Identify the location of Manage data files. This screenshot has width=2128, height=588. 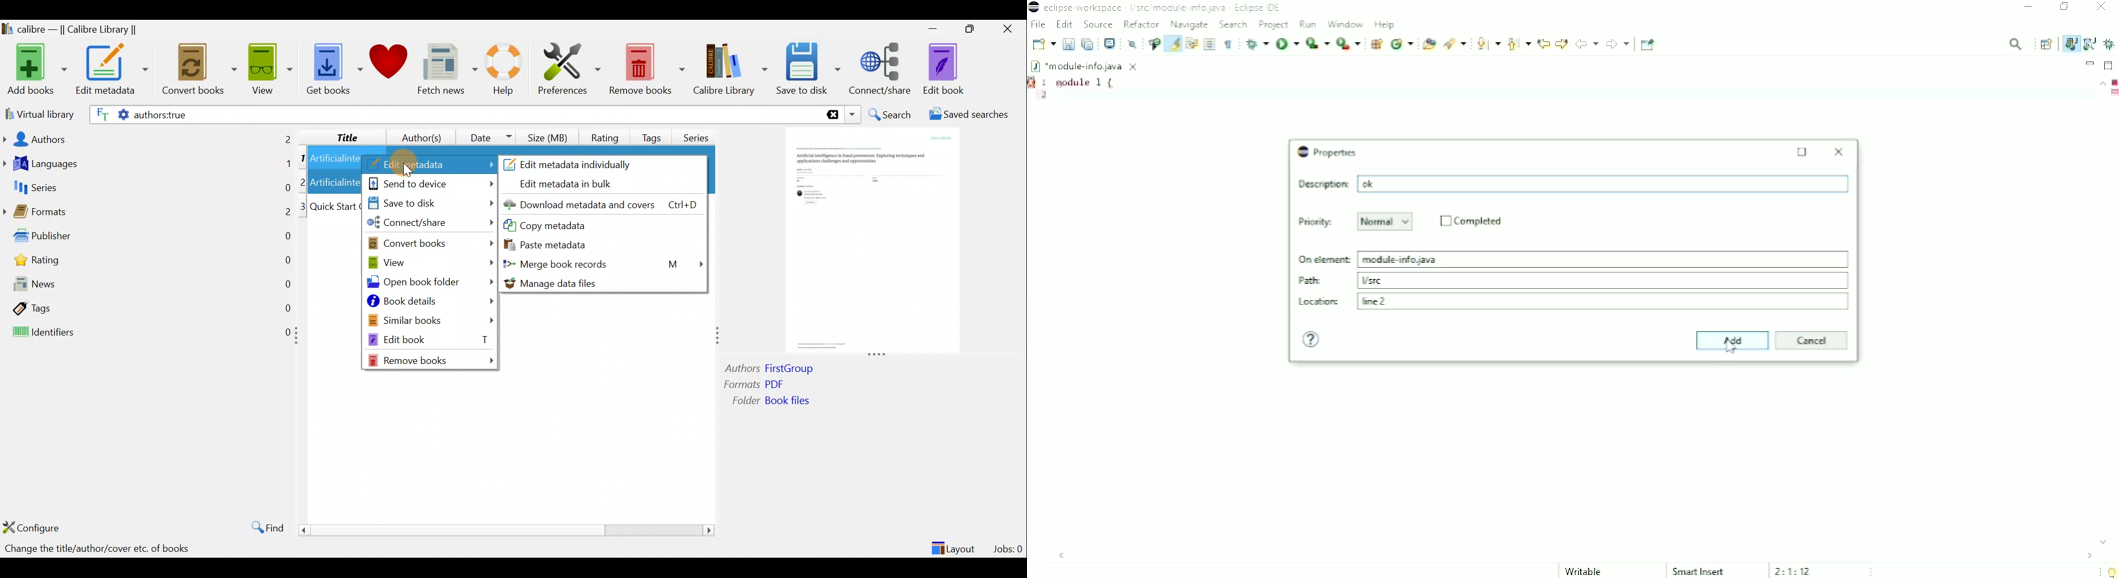
(602, 283).